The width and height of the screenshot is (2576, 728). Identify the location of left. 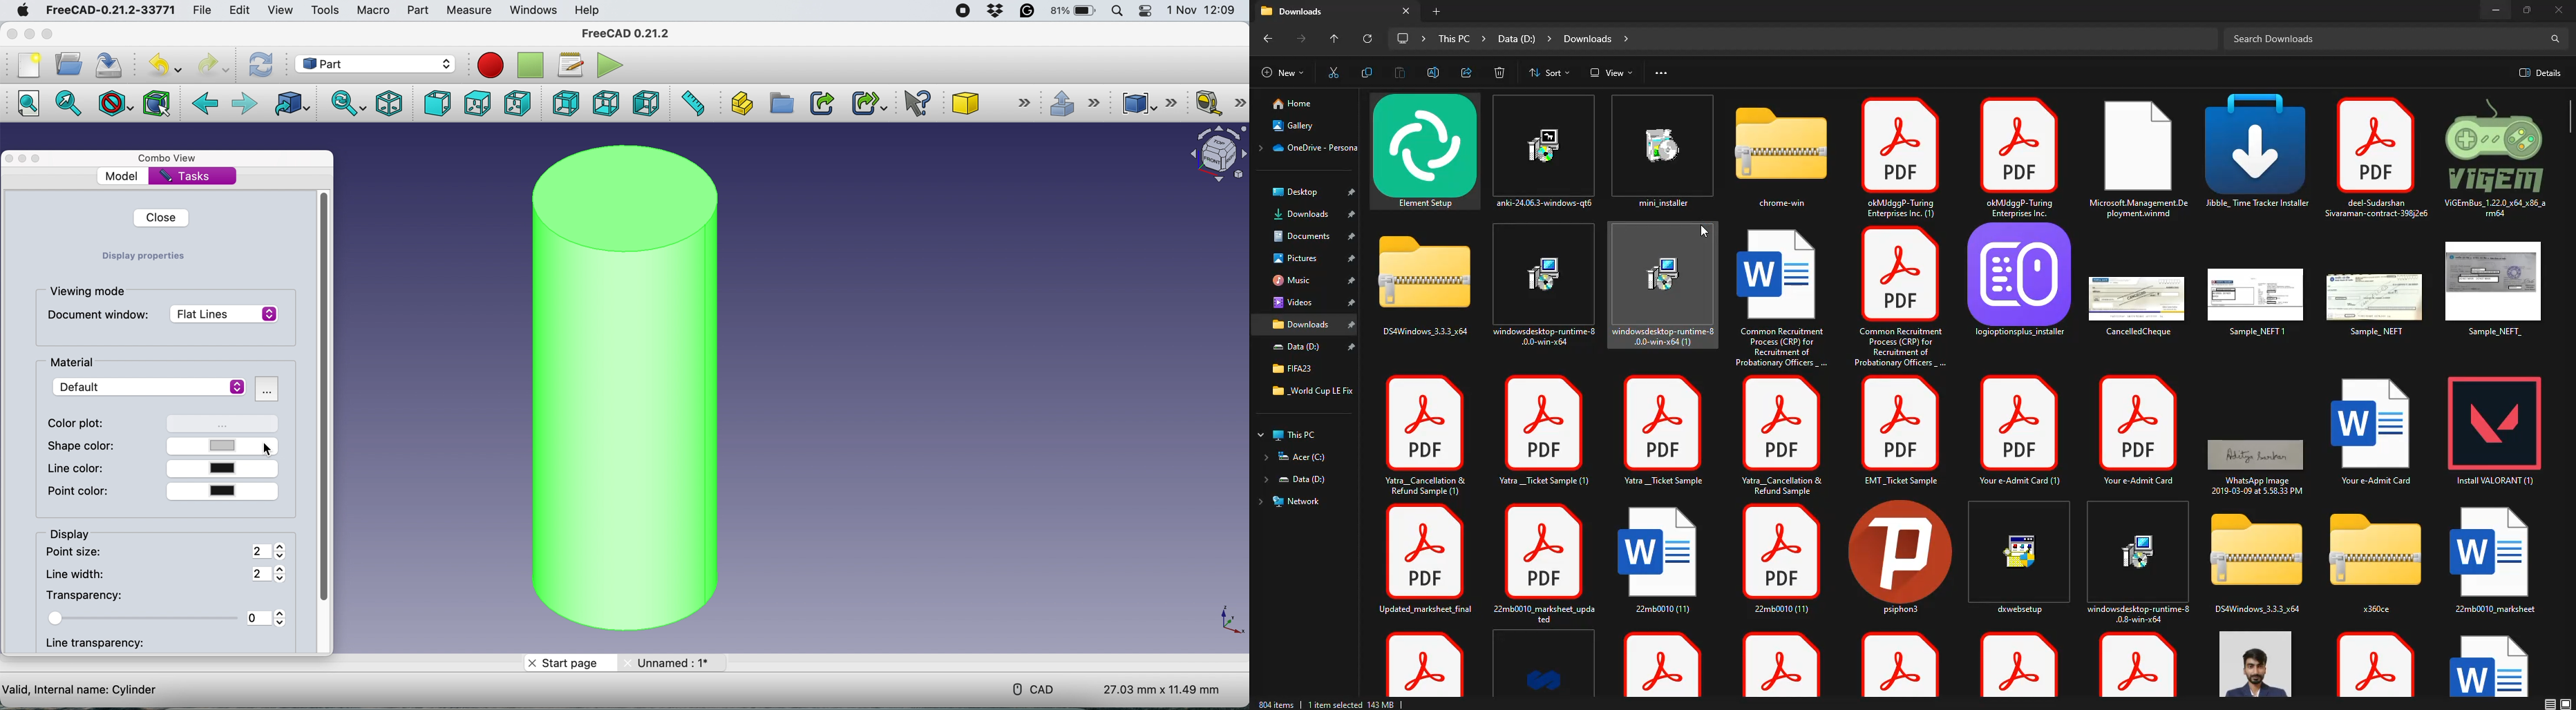
(646, 104).